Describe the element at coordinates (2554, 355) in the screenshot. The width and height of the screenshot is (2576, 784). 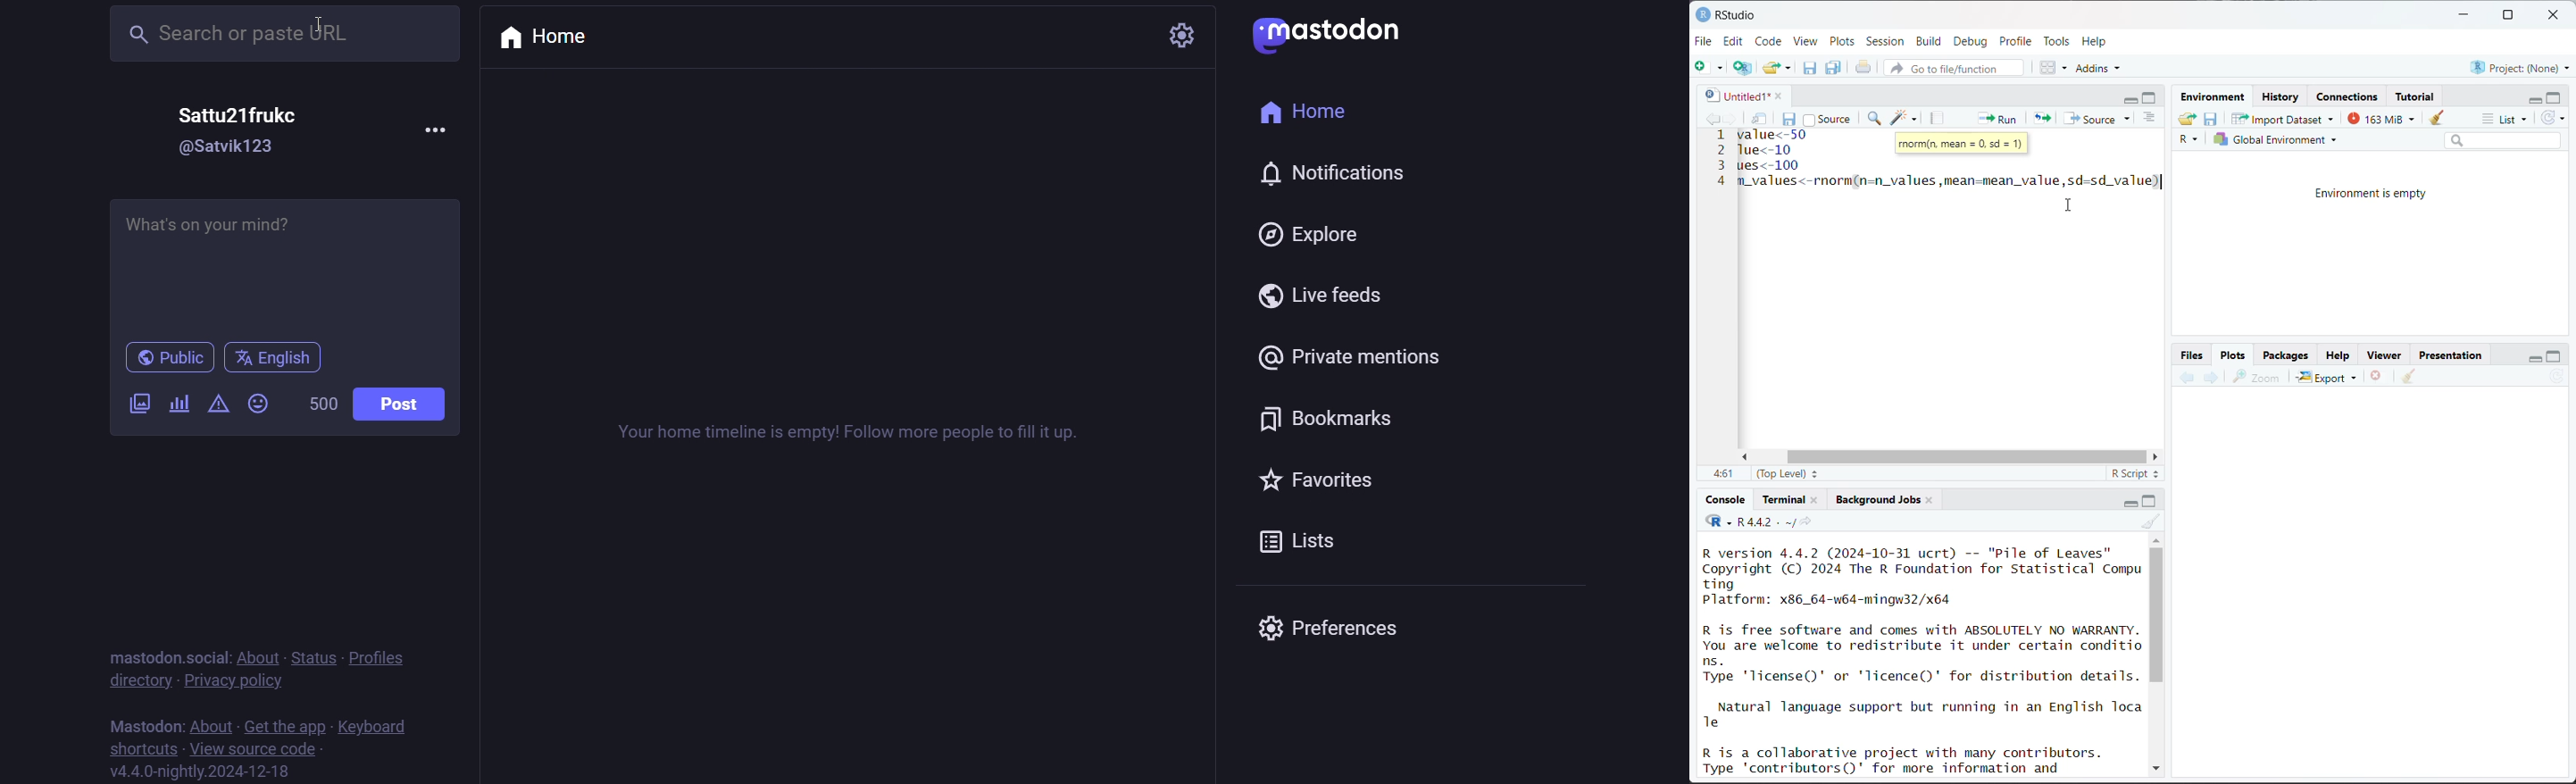
I see `maximize` at that location.